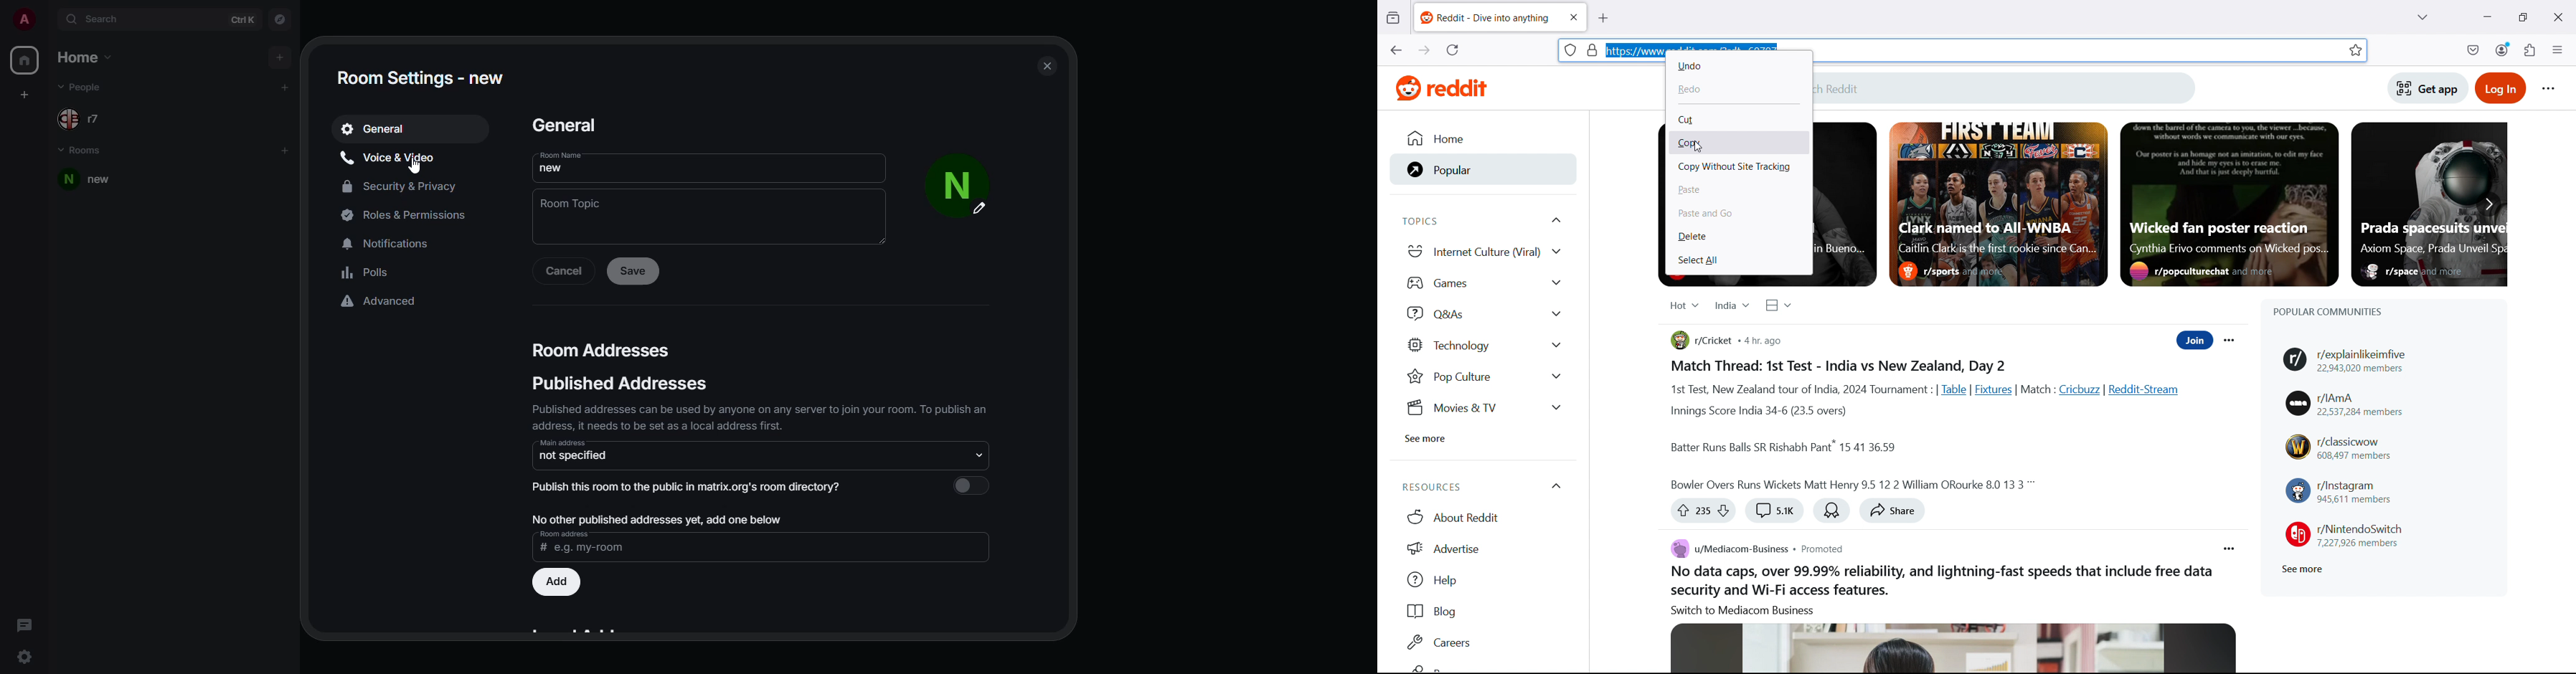 This screenshot has width=2576, height=700. What do you see at coordinates (570, 162) in the screenshot?
I see `room name` at bounding box center [570, 162].